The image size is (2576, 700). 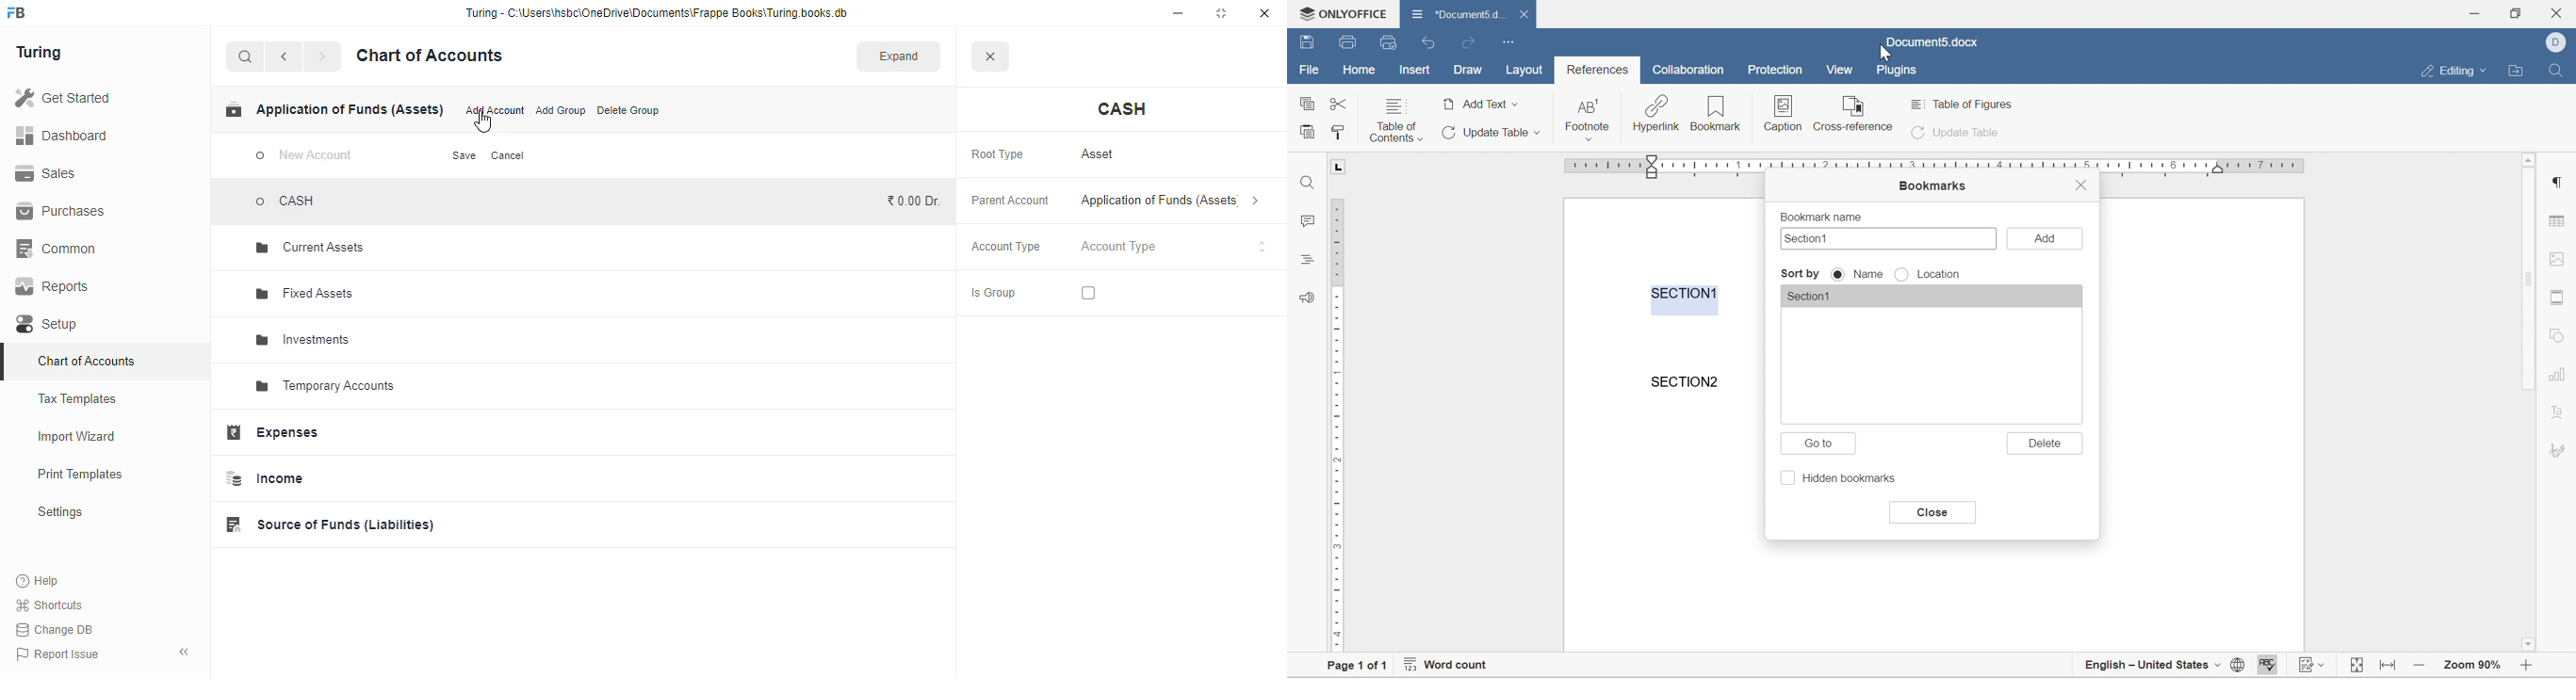 I want to click on zoom out, so click(x=2530, y=667).